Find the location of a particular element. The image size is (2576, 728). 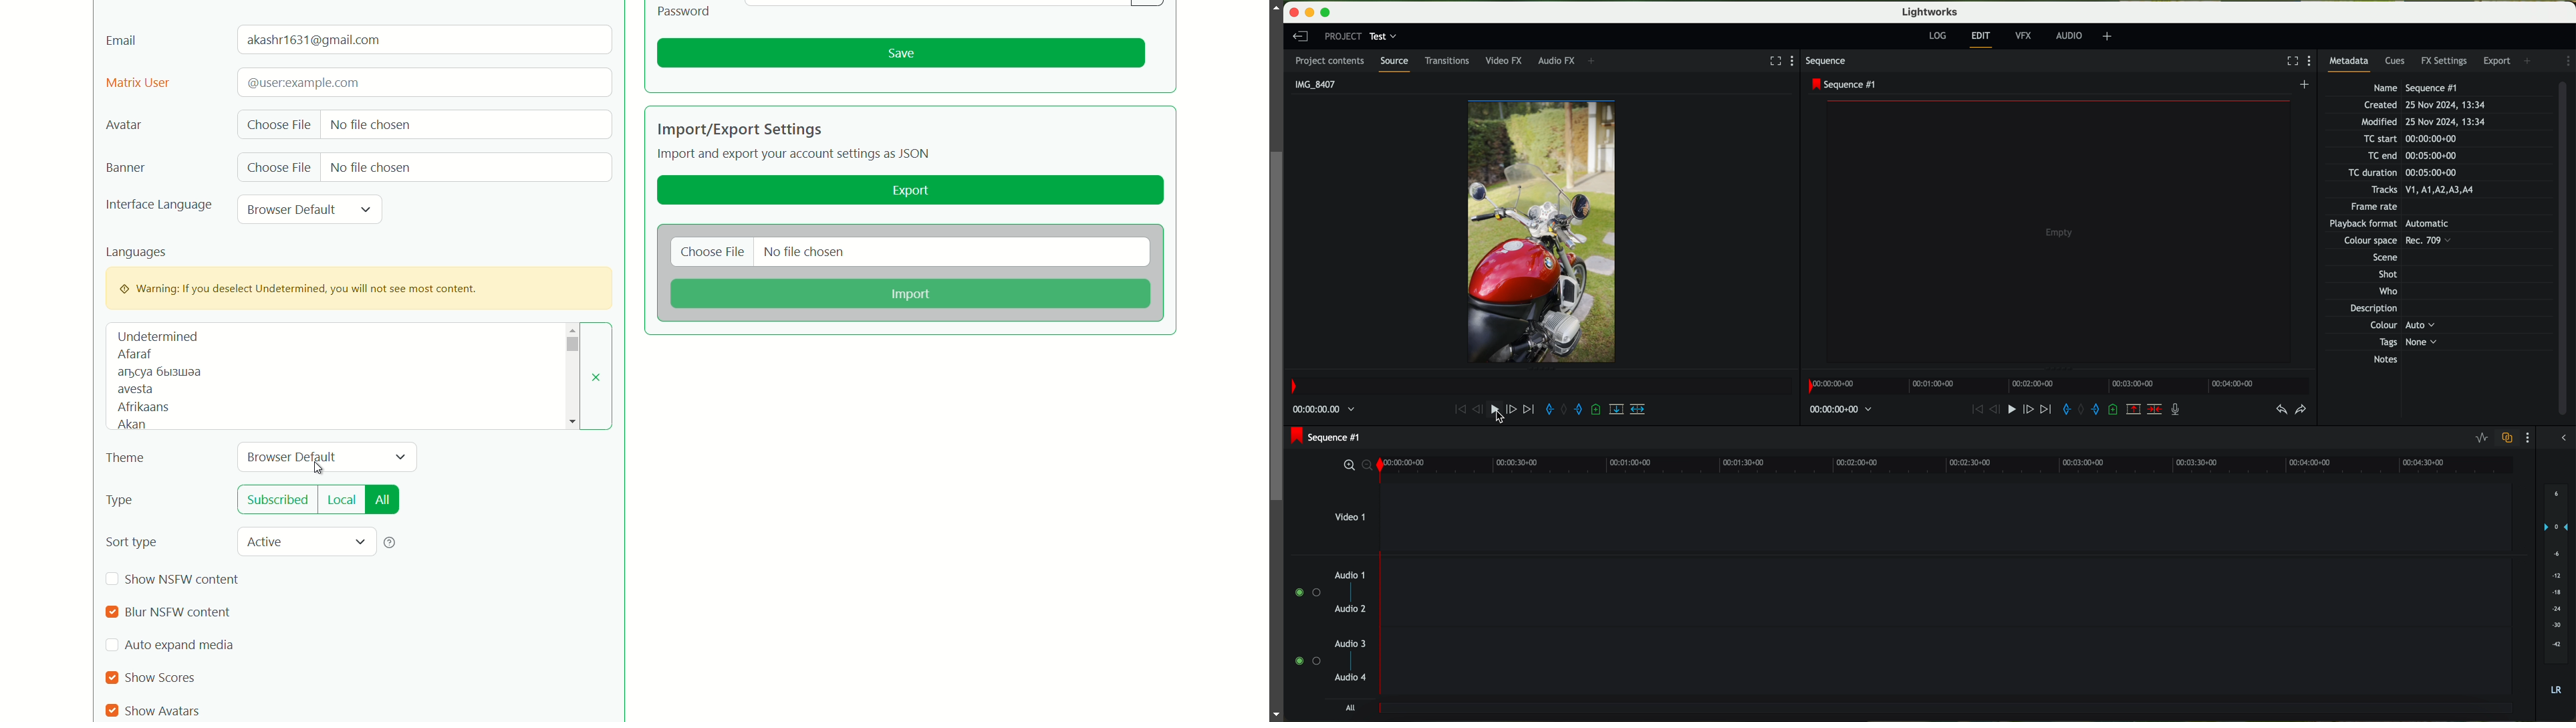

metadata is located at coordinates (2353, 64).